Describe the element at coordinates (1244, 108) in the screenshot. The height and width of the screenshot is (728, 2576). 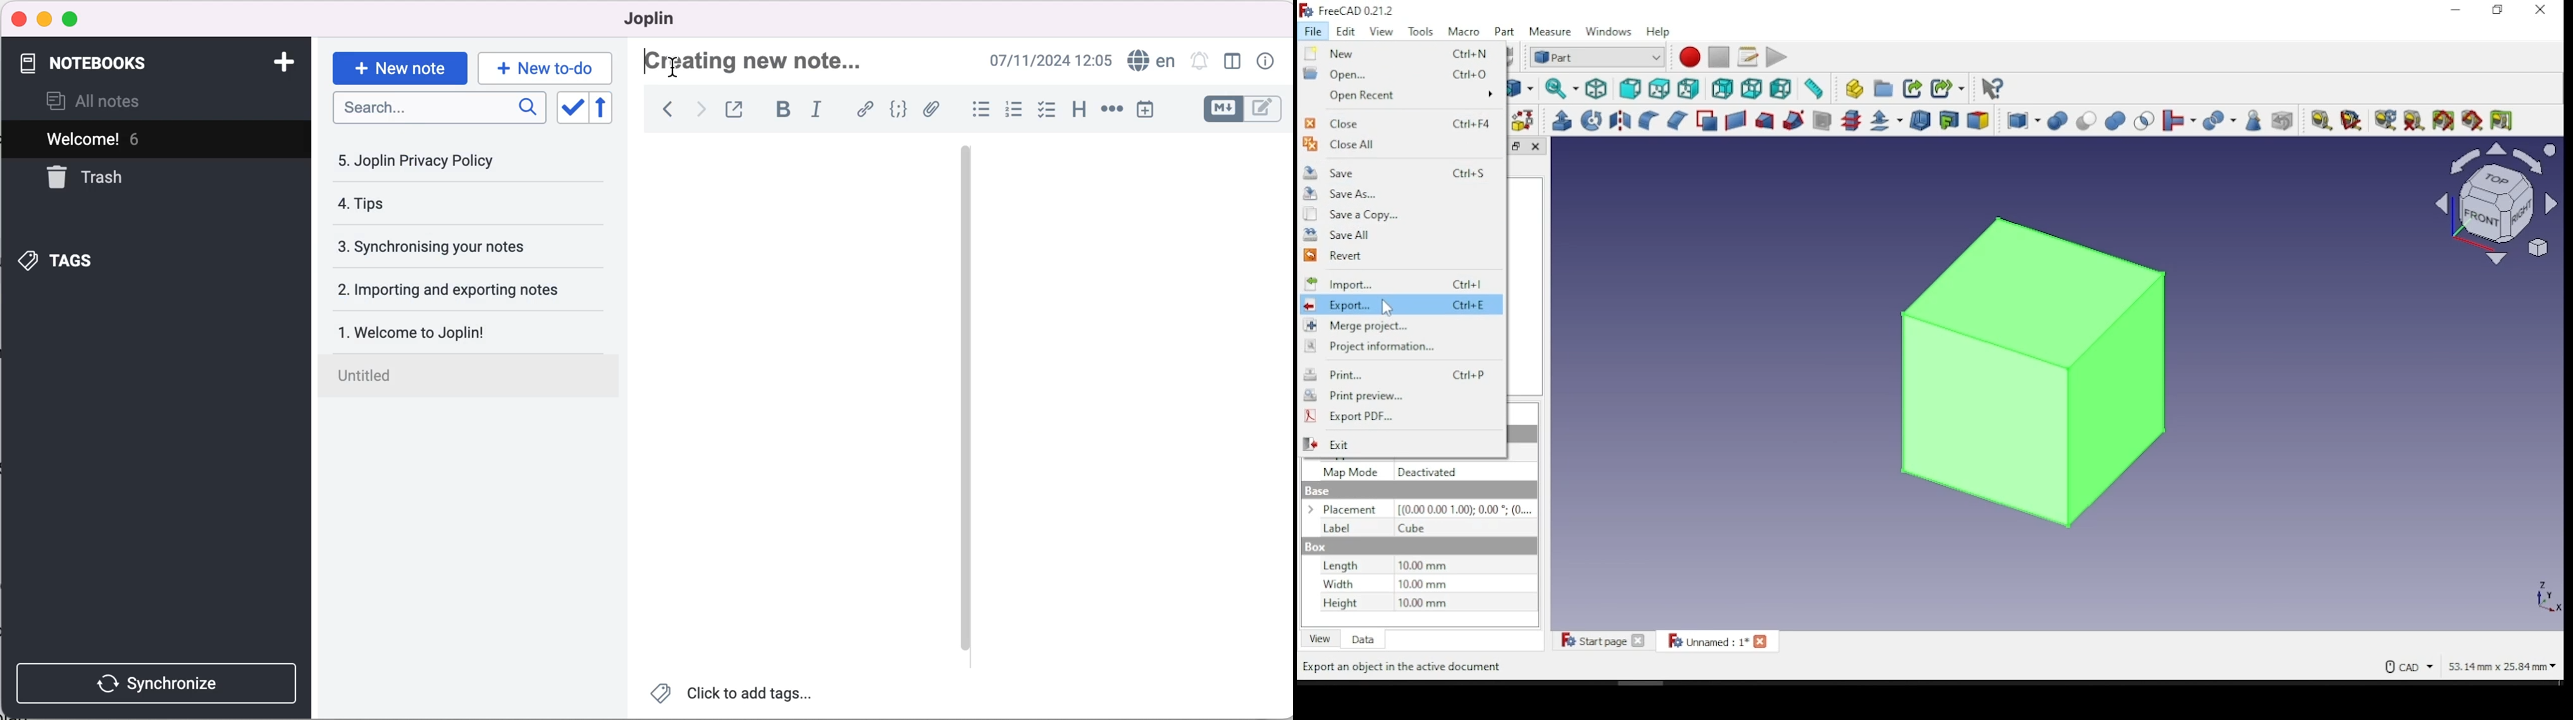
I see `toggle editor` at that location.